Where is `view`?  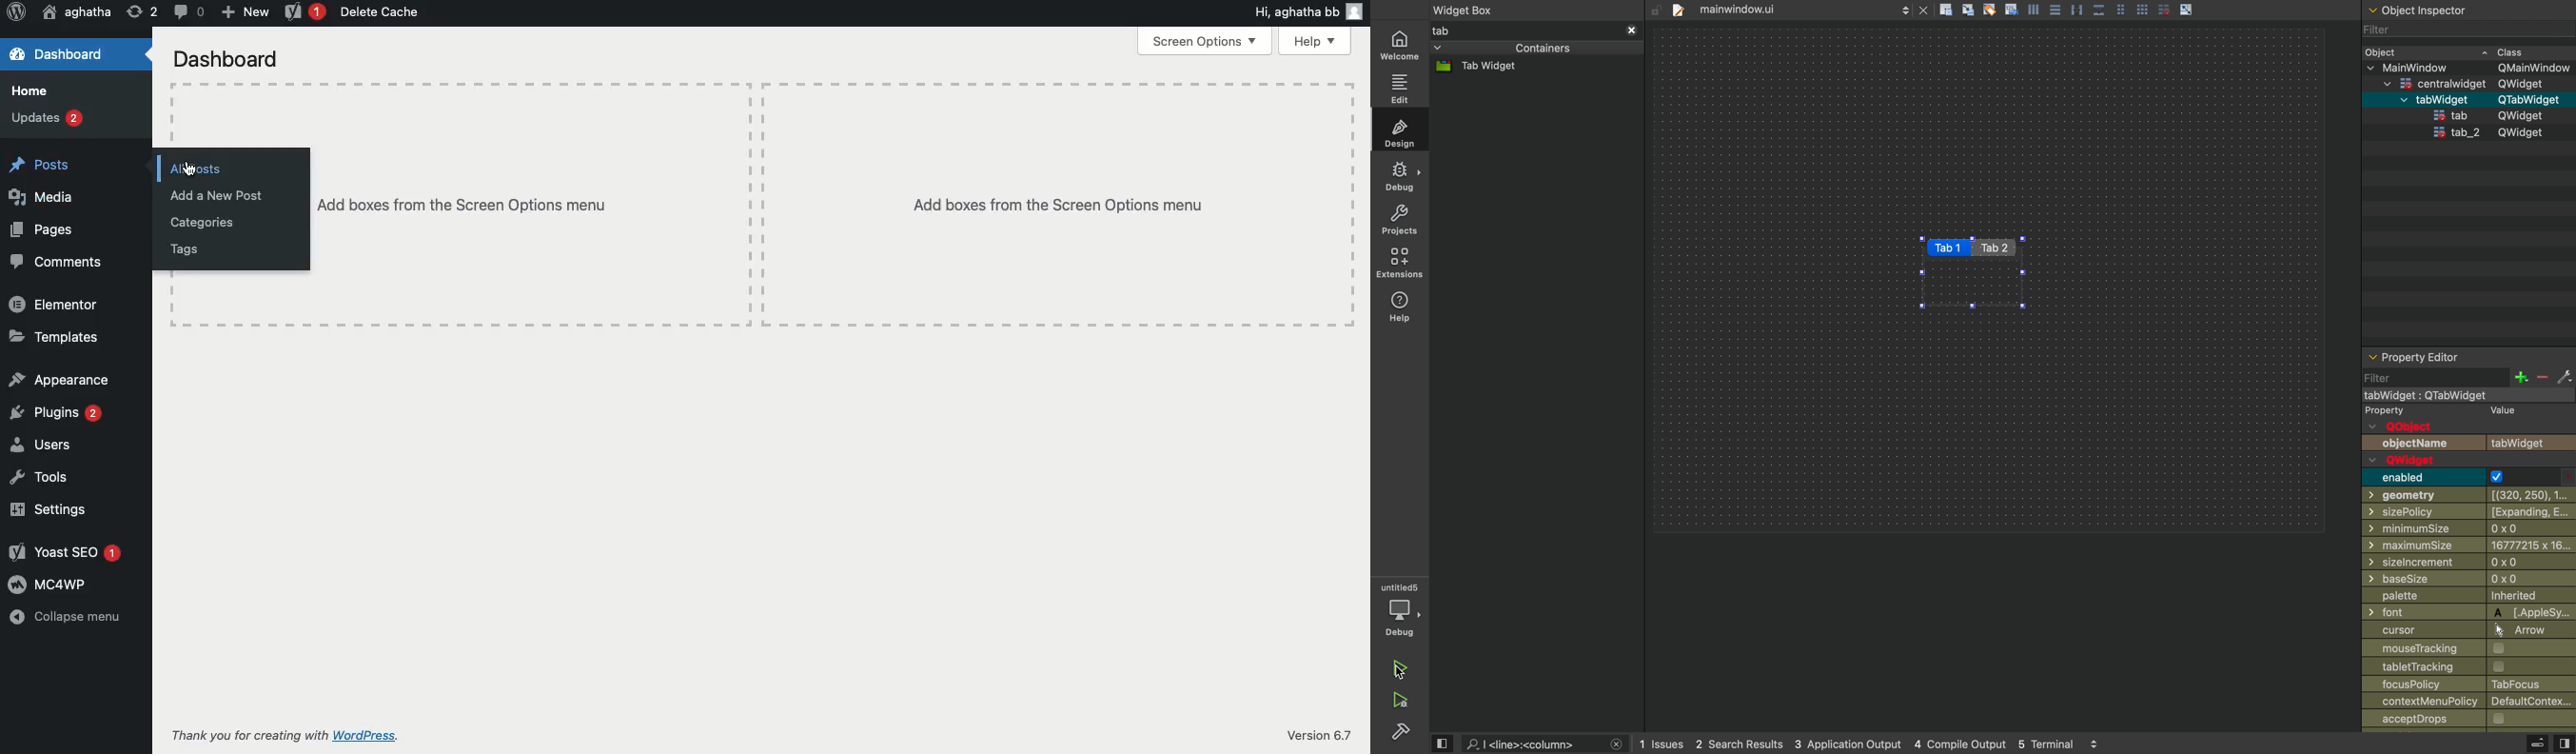 view is located at coordinates (1441, 744).